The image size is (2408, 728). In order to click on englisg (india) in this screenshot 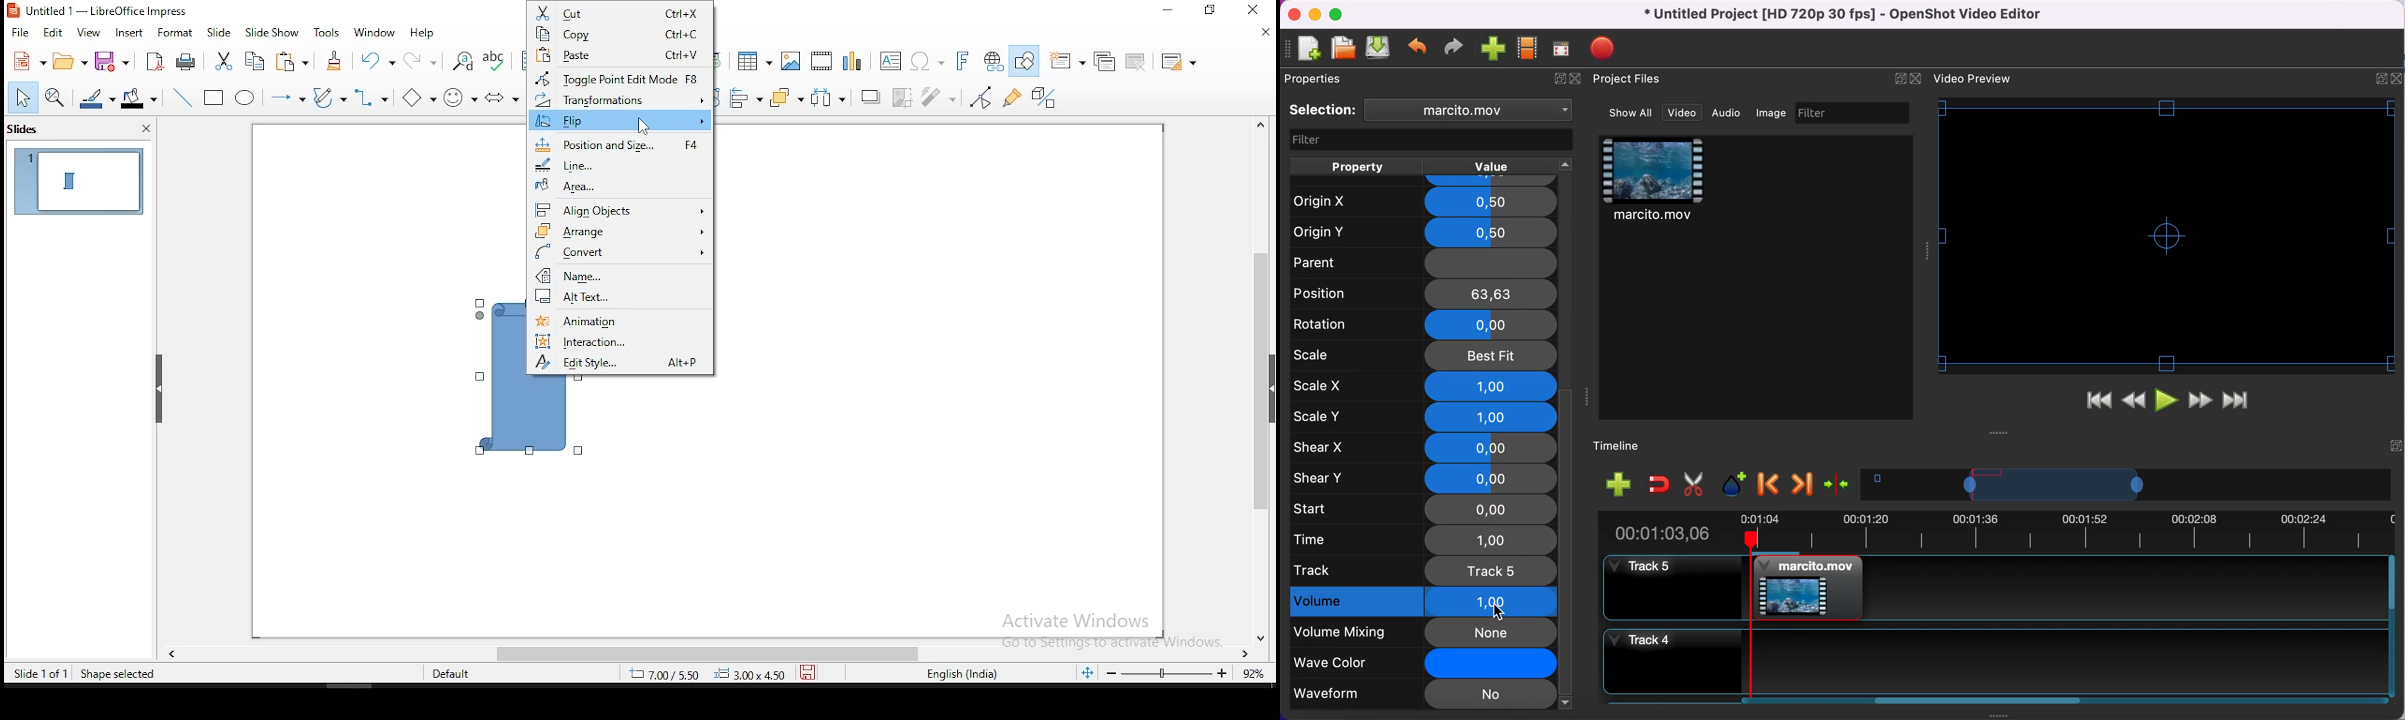, I will do `click(953, 673)`.